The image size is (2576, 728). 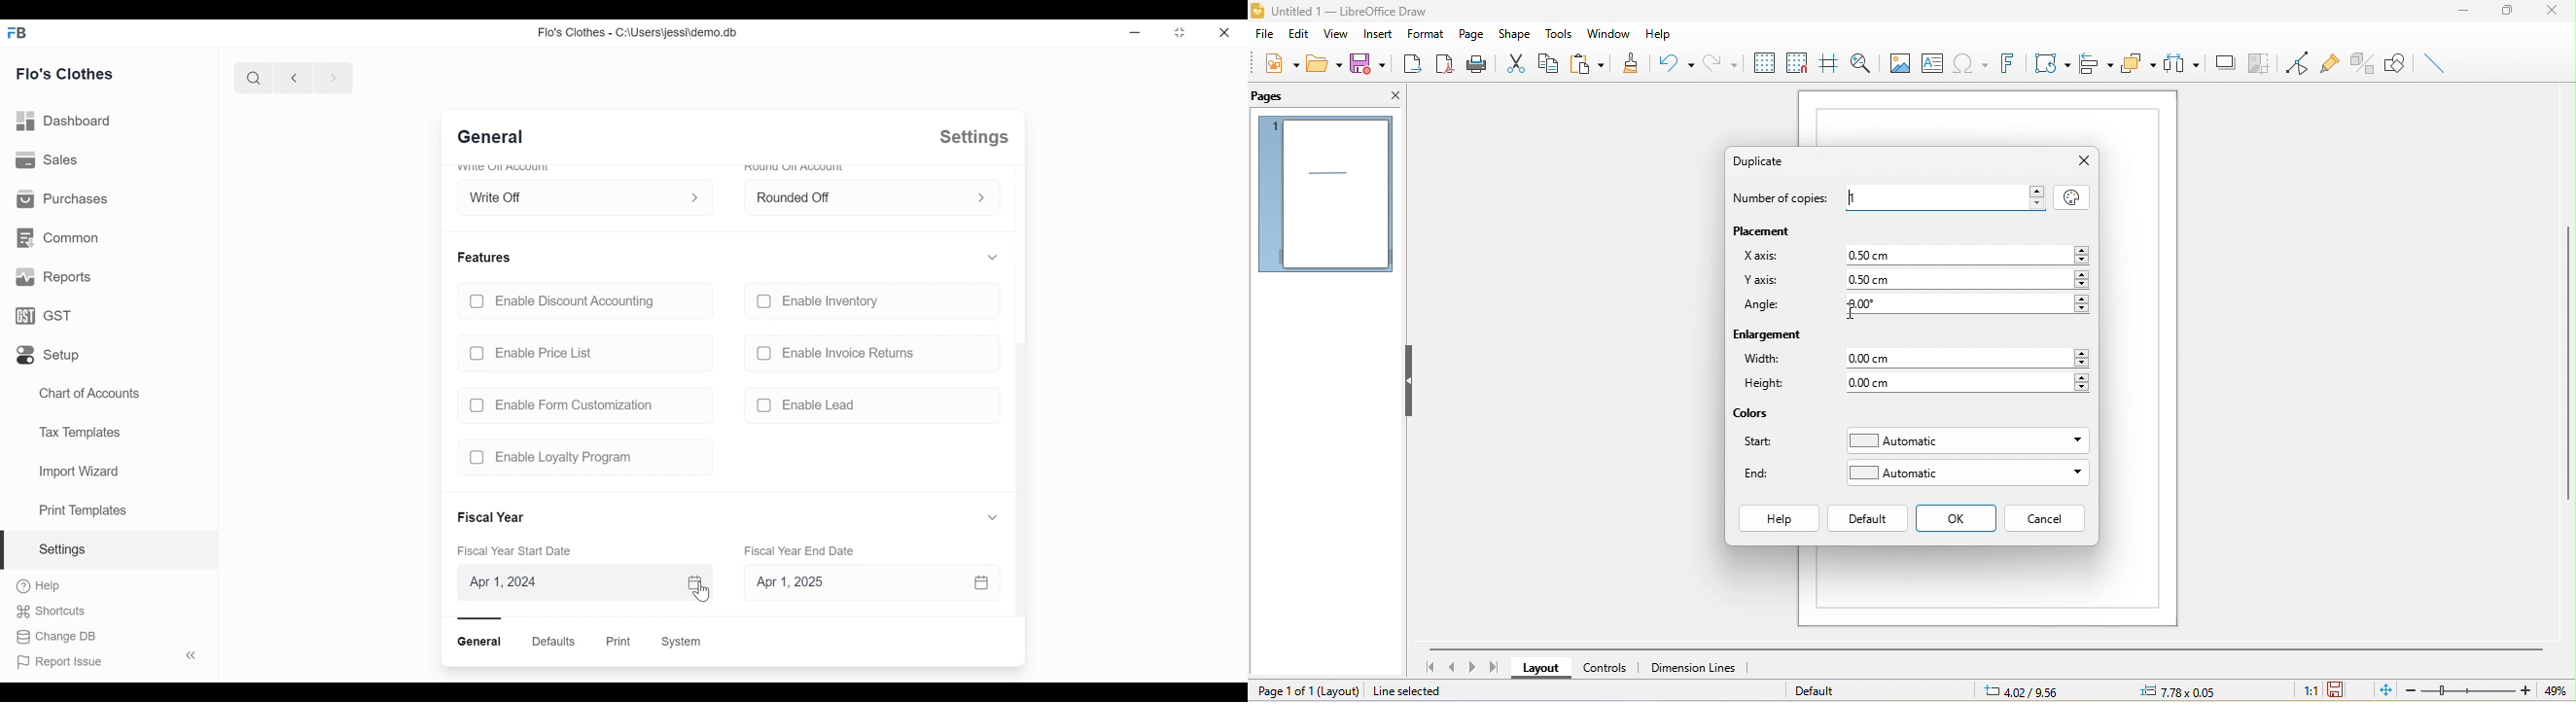 What do you see at coordinates (60, 200) in the screenshot?
I see `Purchases` at bounding box center [60, 200].